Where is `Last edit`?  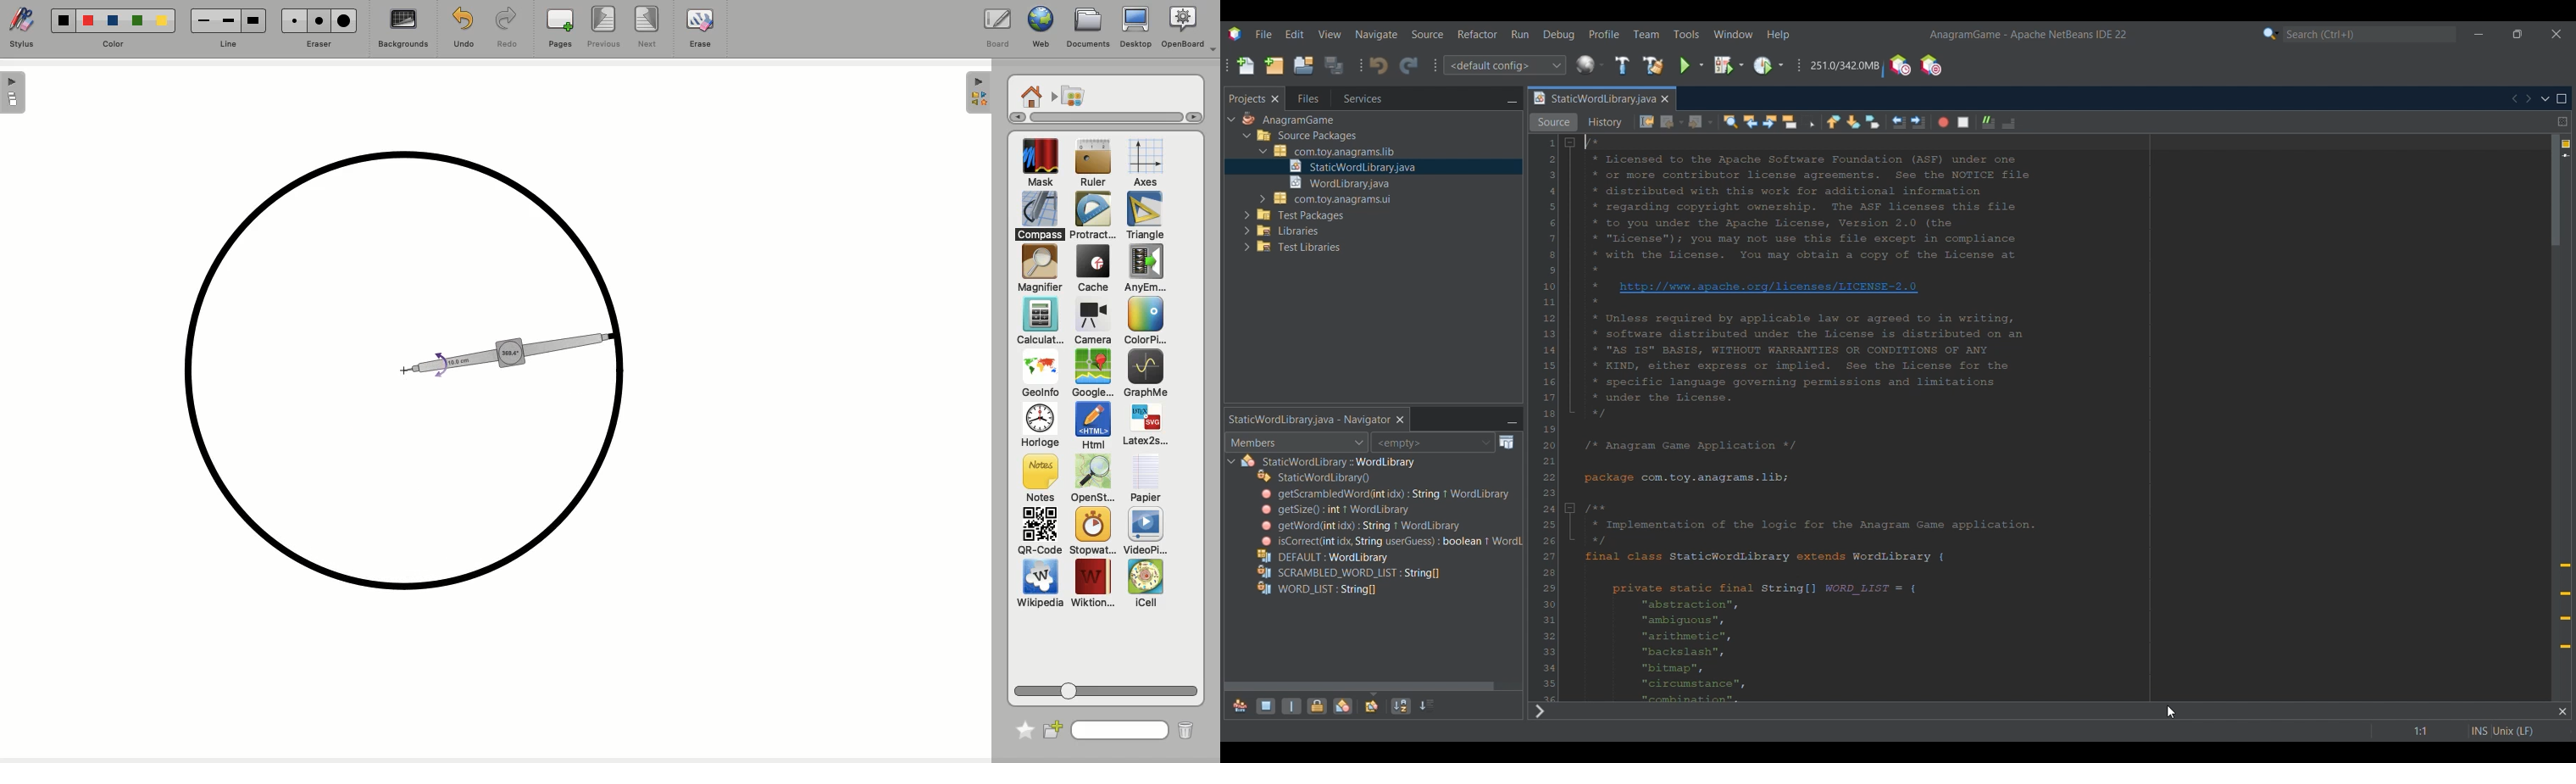 Last edit is located at coordinates (1647, 122).